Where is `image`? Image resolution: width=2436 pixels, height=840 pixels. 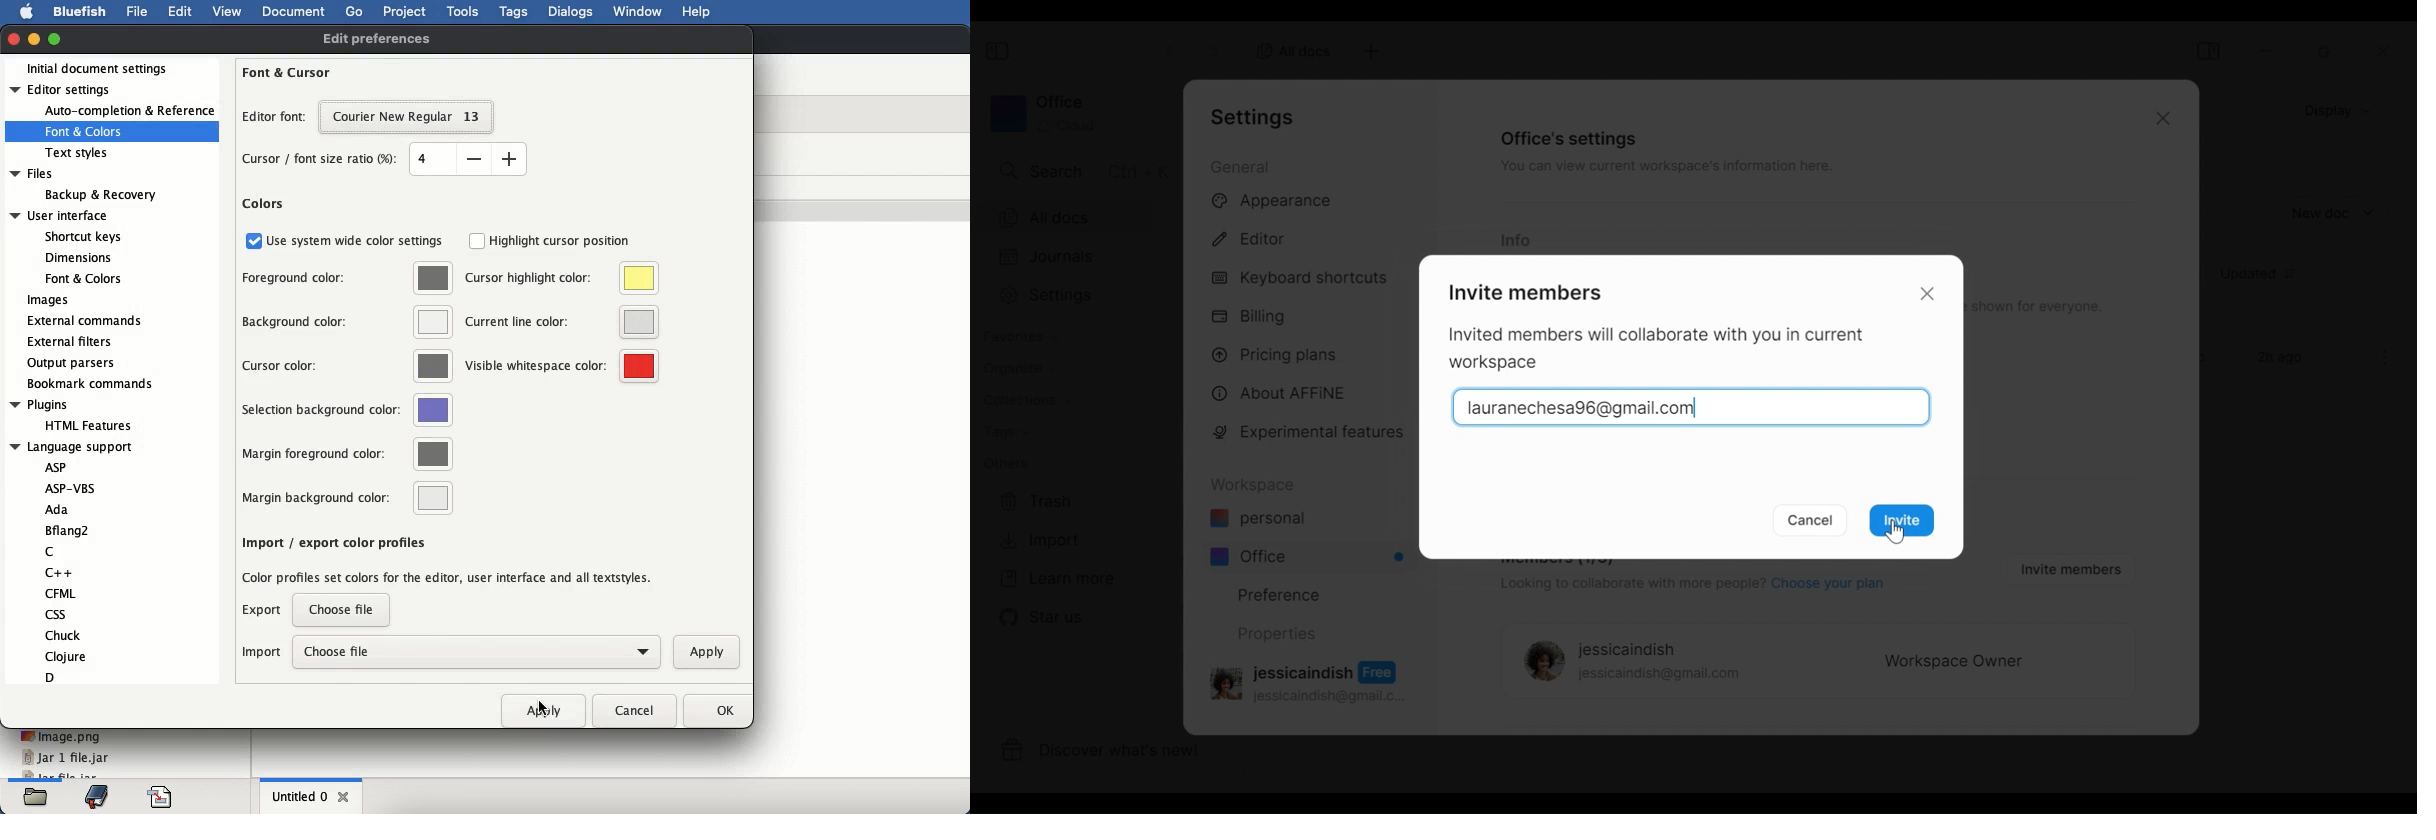
image is located at coordinates (61, 736).